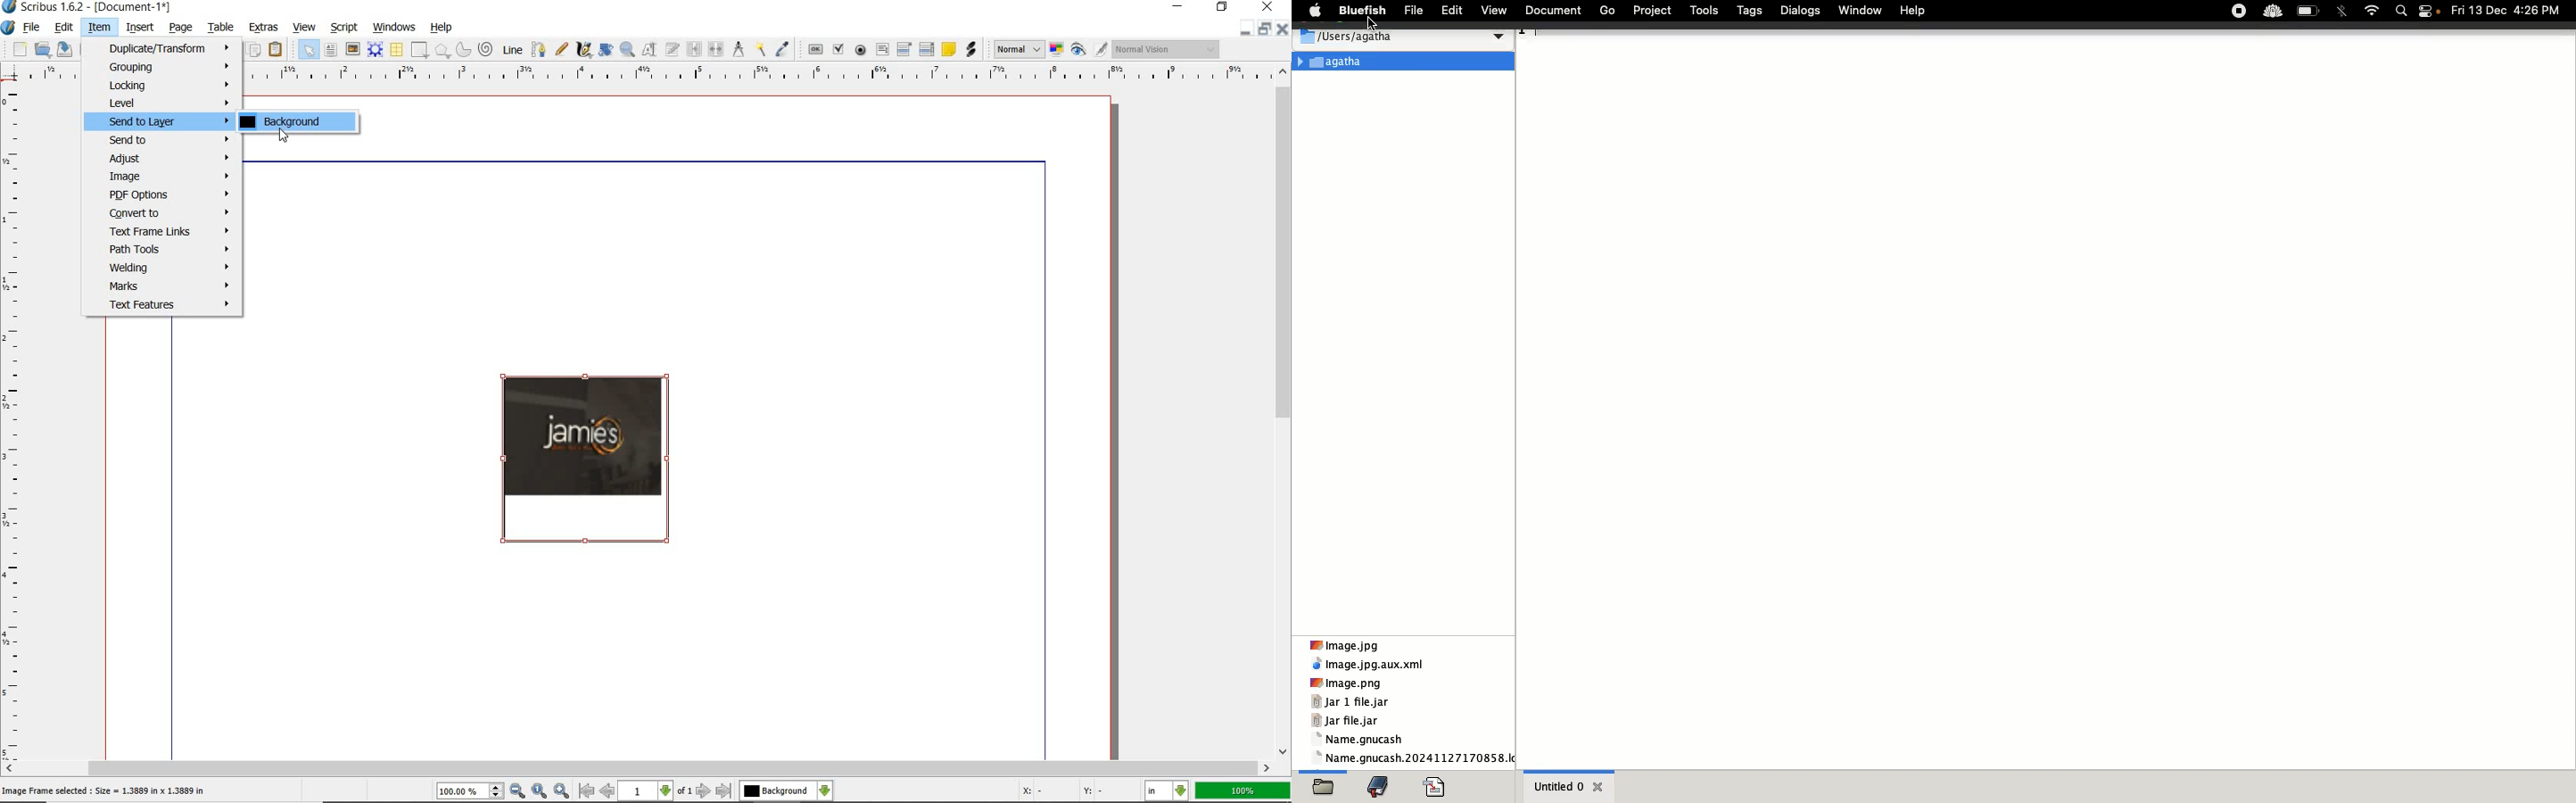 The image size is (2576, 812). Describe the element at coordinates (1242, 28) in the screenshot. I see `Restore Down` at that location.